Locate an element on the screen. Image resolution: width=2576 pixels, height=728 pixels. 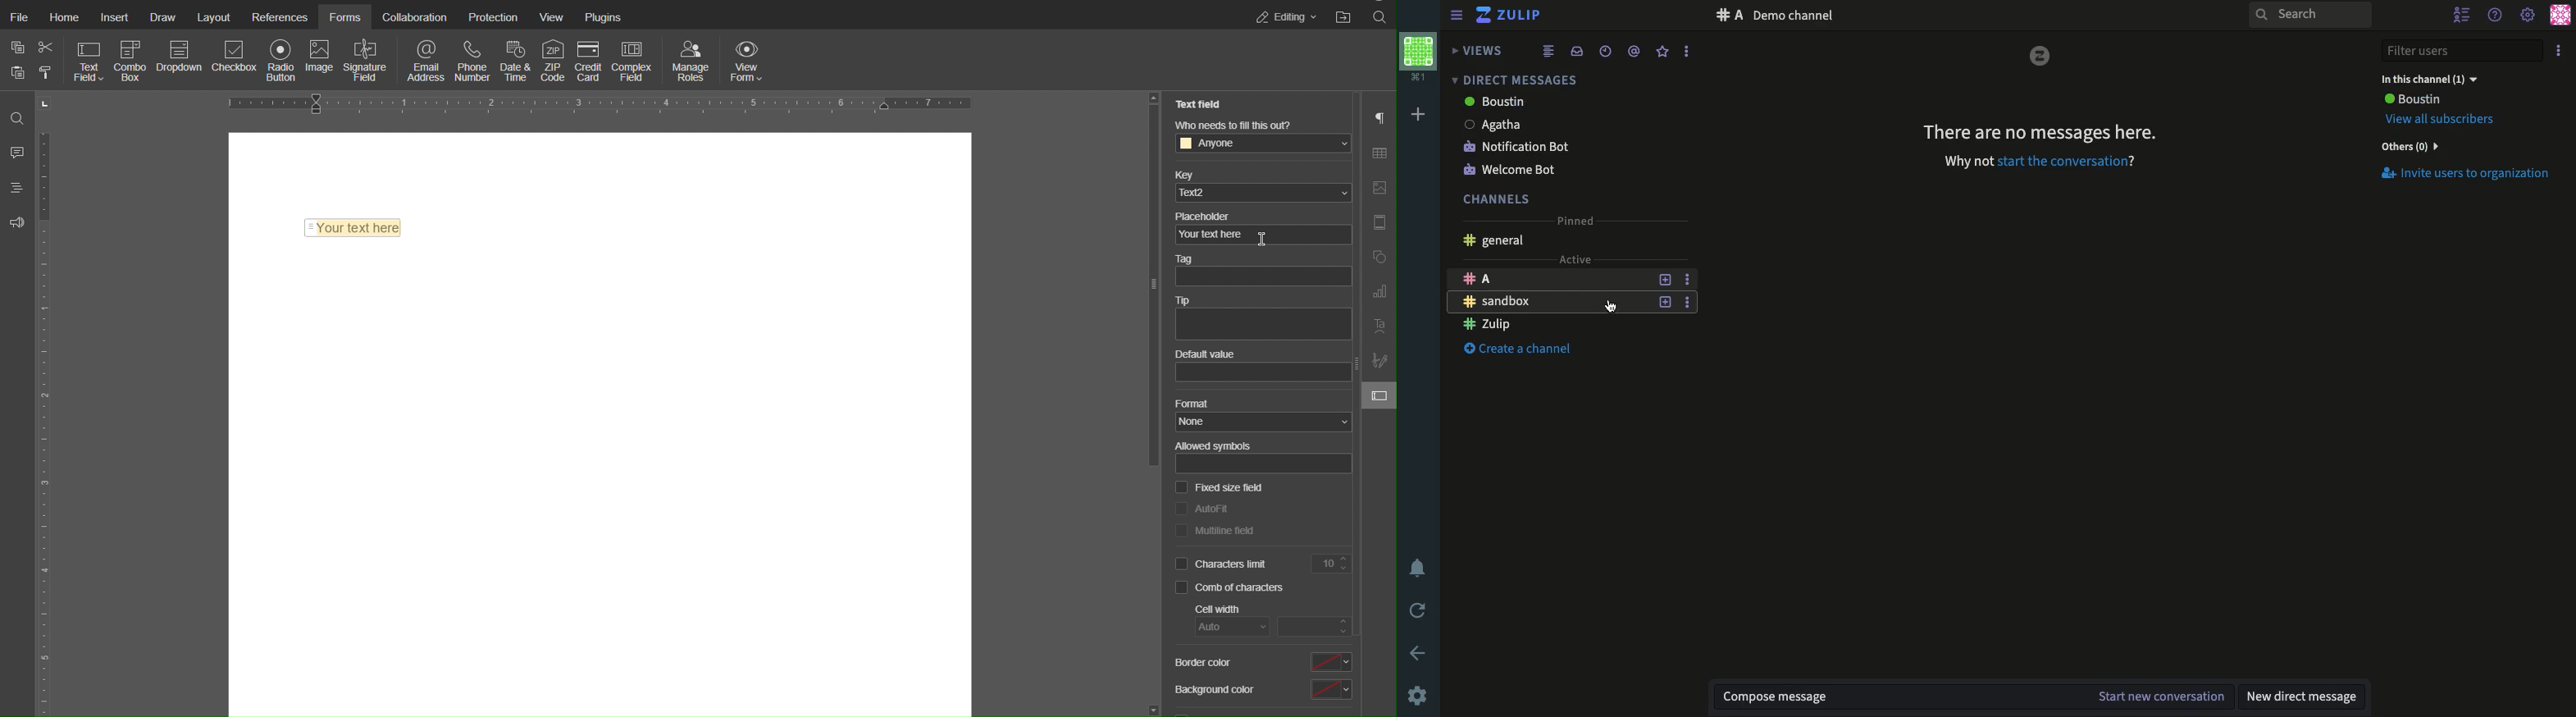
Options is located at coordinates (1687, 278).